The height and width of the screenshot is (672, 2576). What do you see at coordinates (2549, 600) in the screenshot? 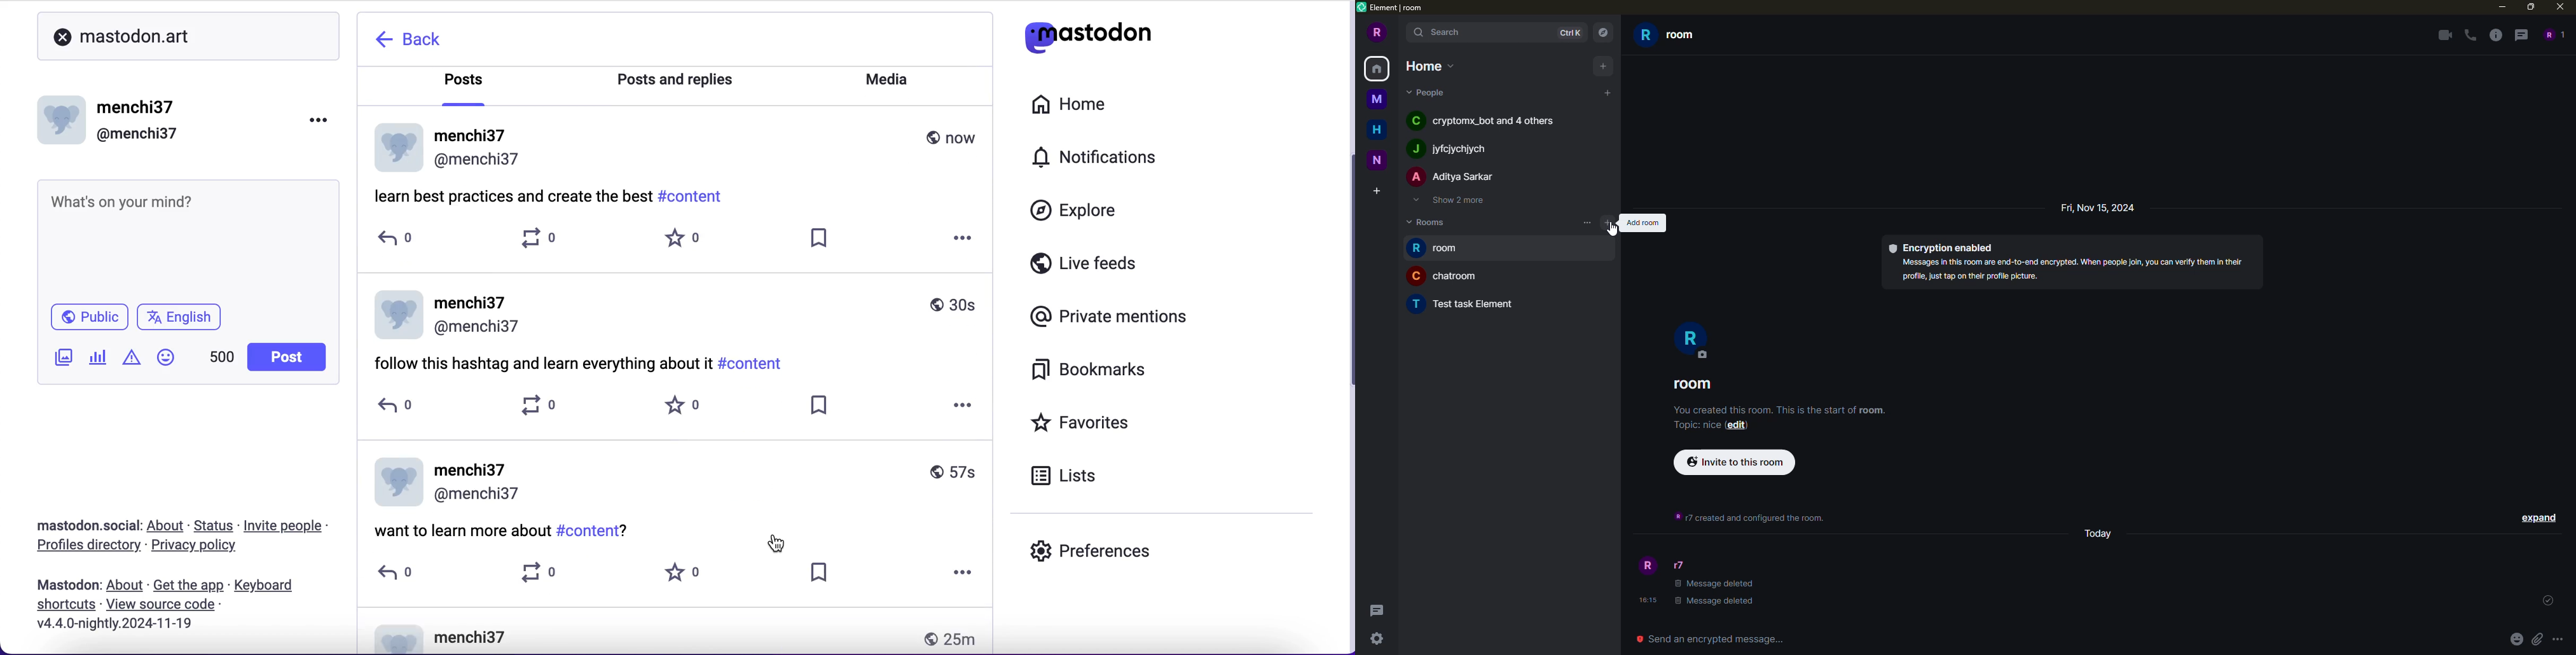
I see `set` at bounding box center [2549, 600].